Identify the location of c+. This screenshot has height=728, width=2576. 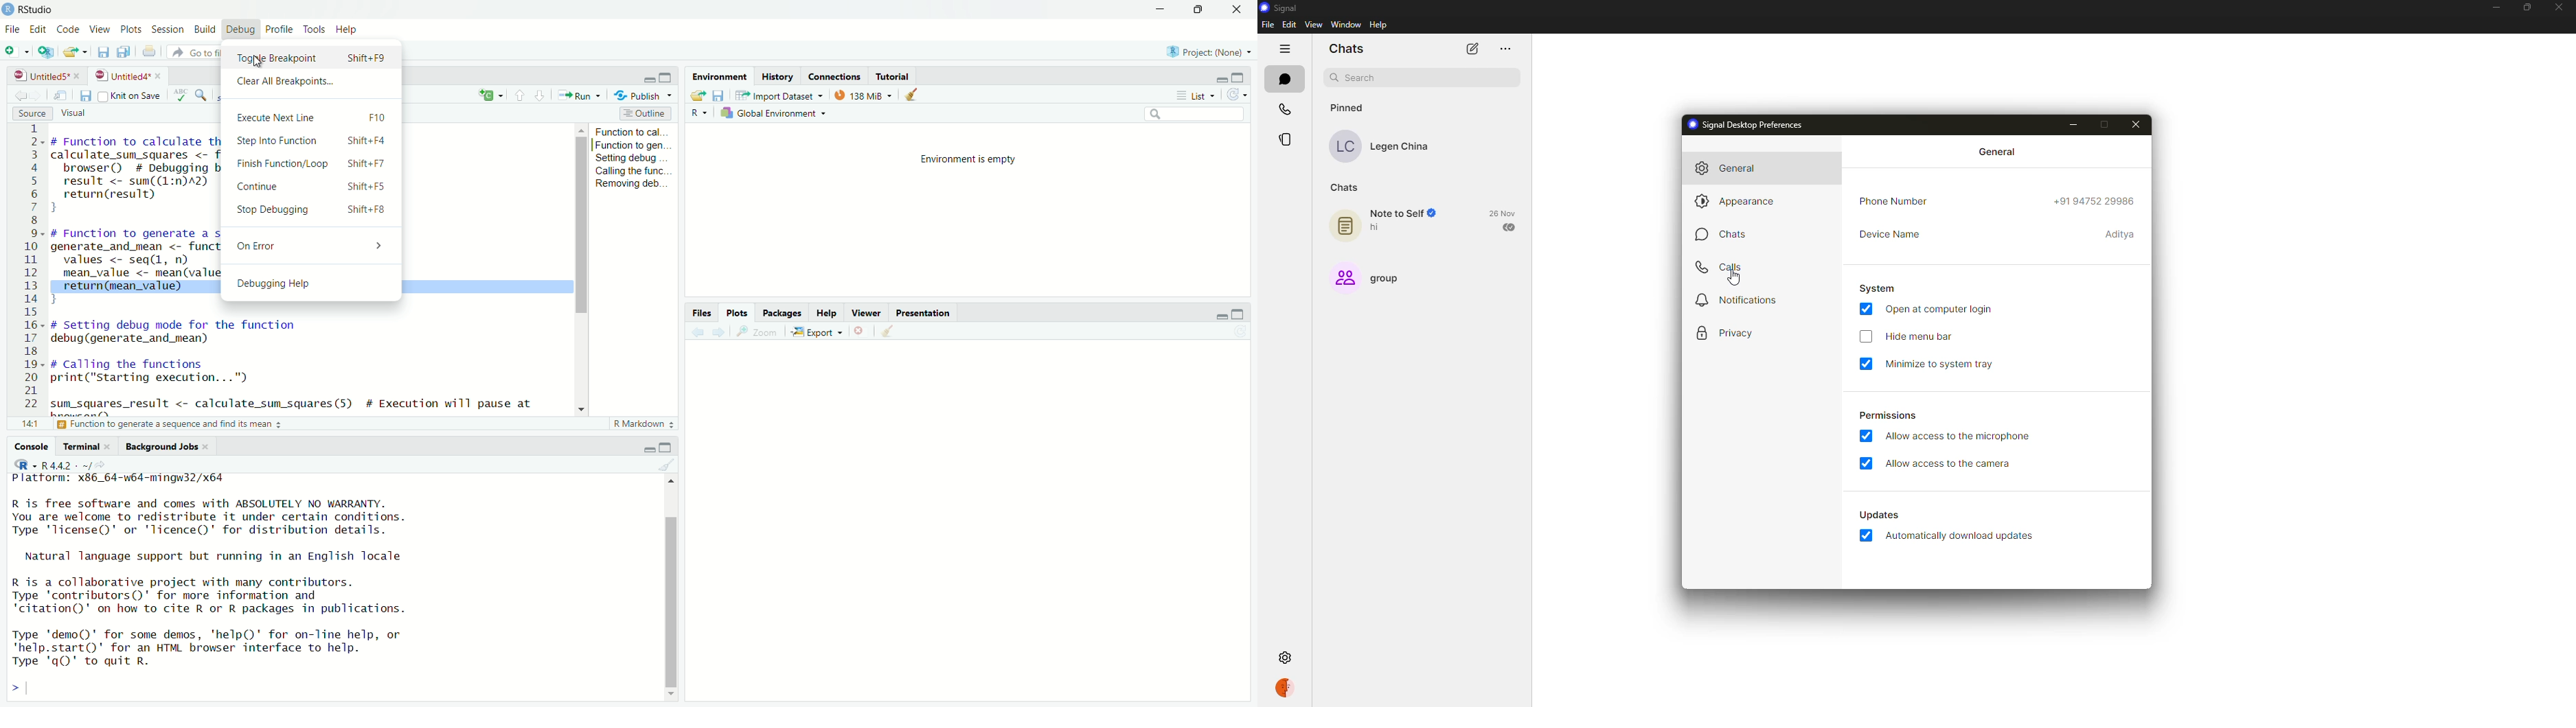
(490, 96).